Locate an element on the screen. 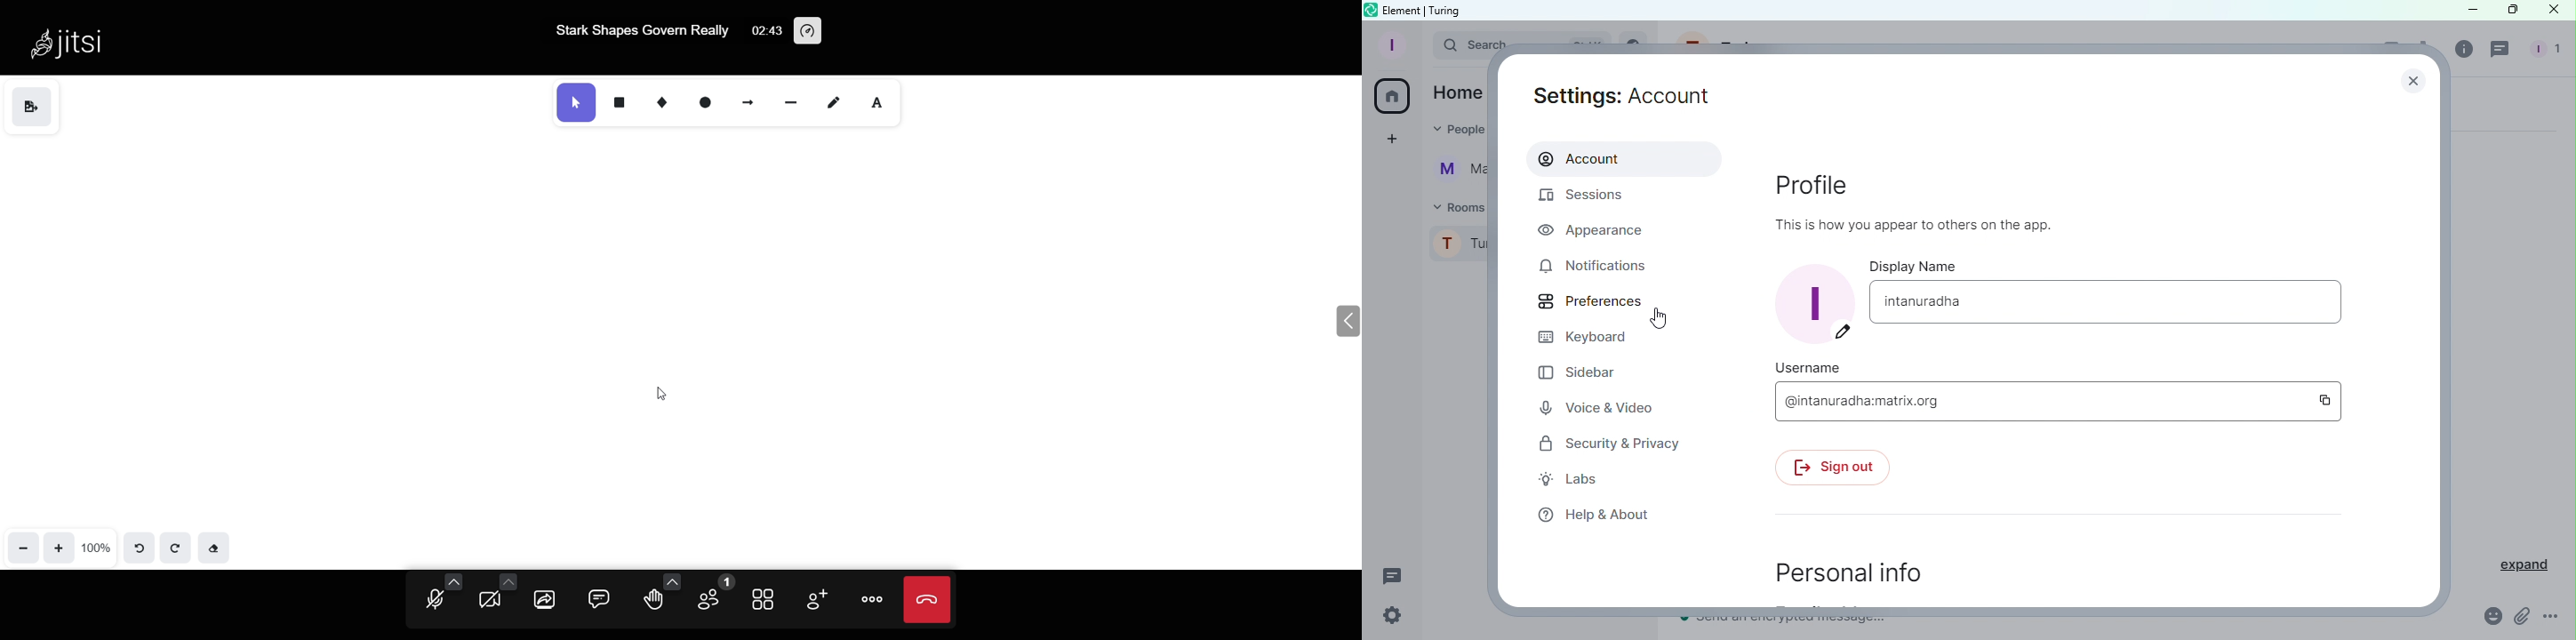 The height and width of the screenshot is (644, 2576). Quick settings is located at coordinates (1393, 619).